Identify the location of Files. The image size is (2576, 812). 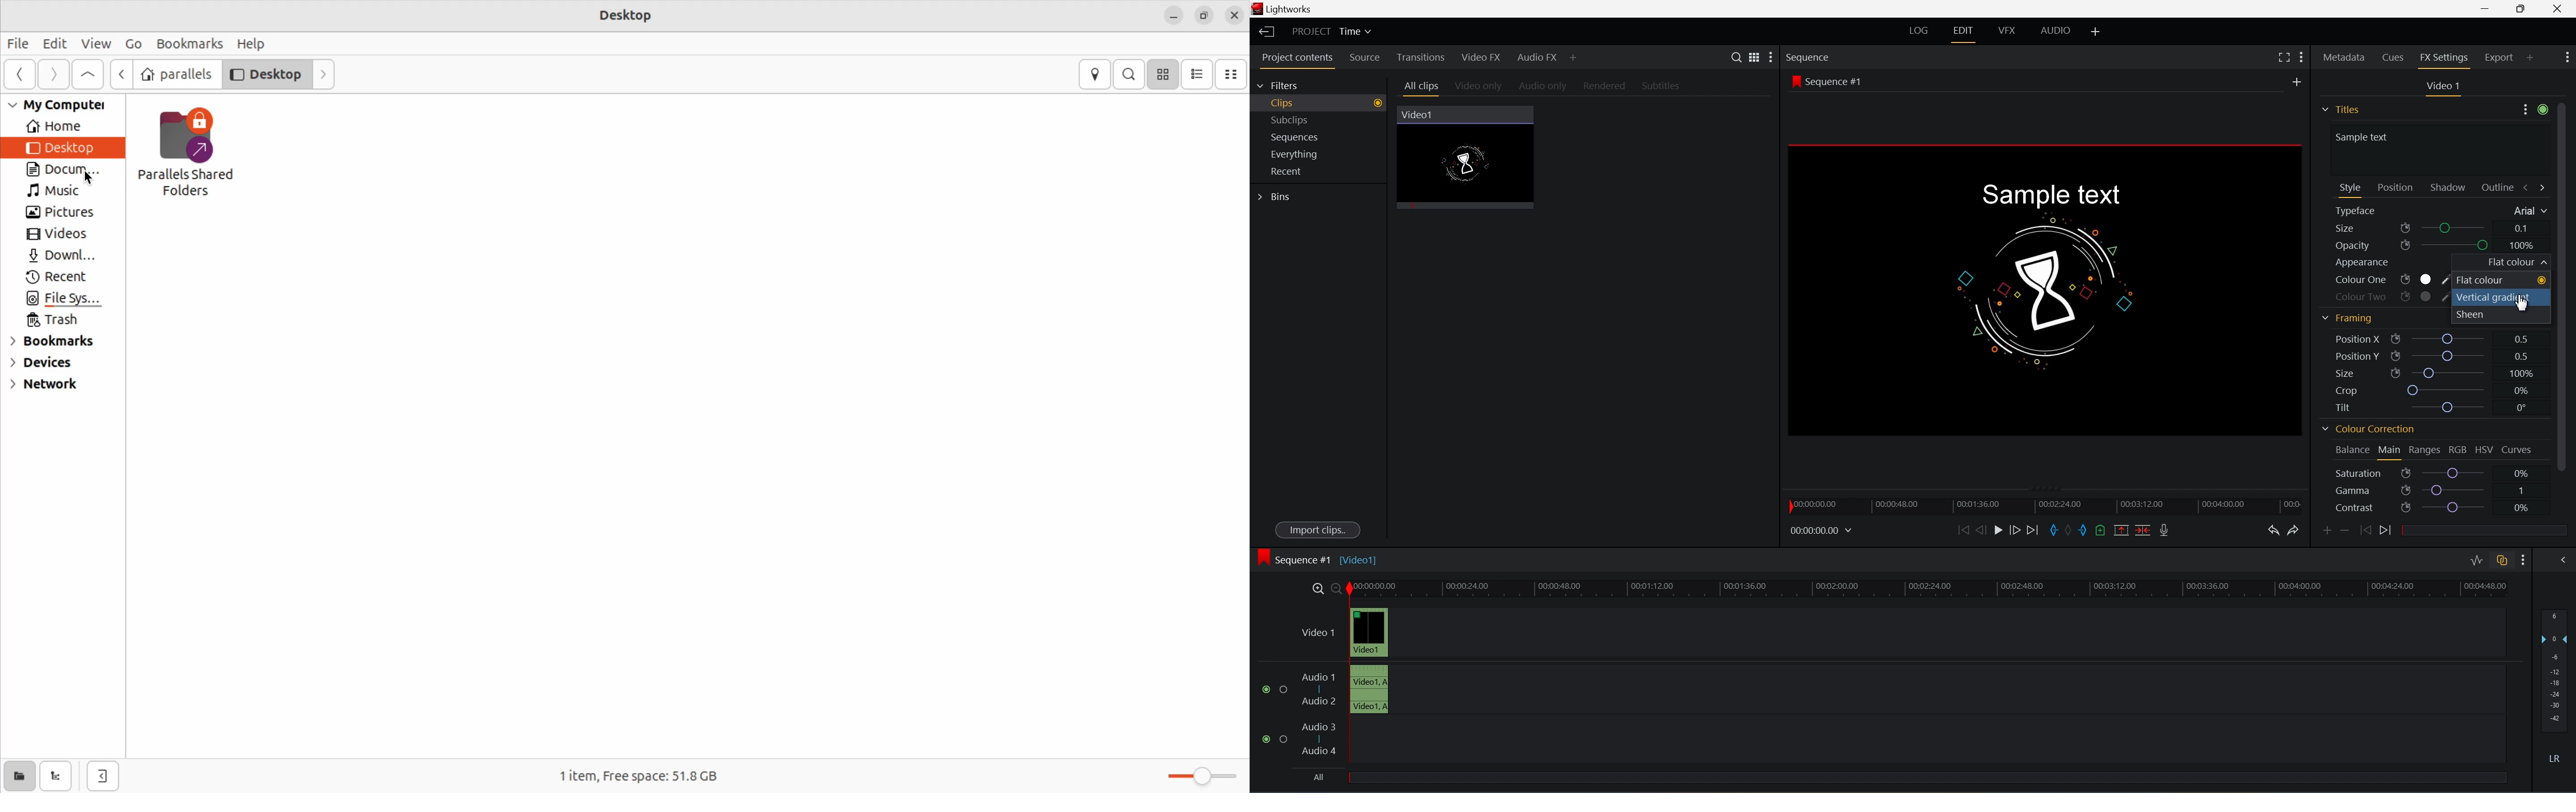
(2342, 108).